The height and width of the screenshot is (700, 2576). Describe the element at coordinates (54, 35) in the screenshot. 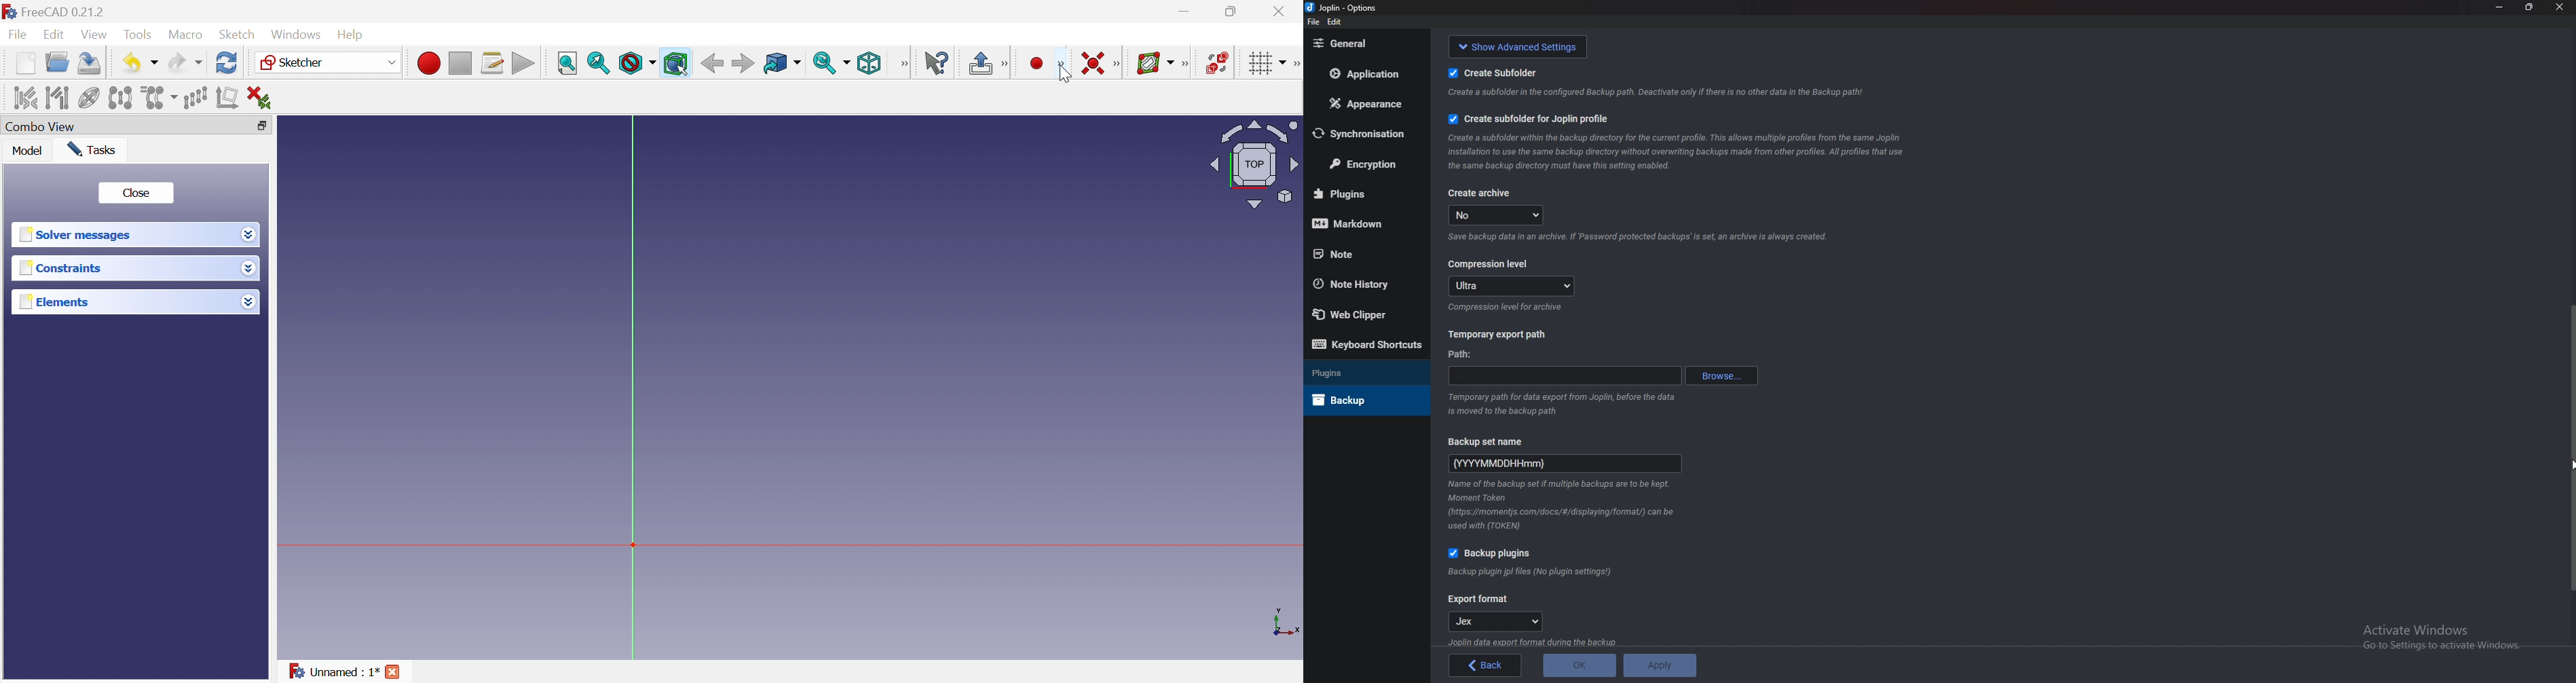

I see `Edit` at that location.